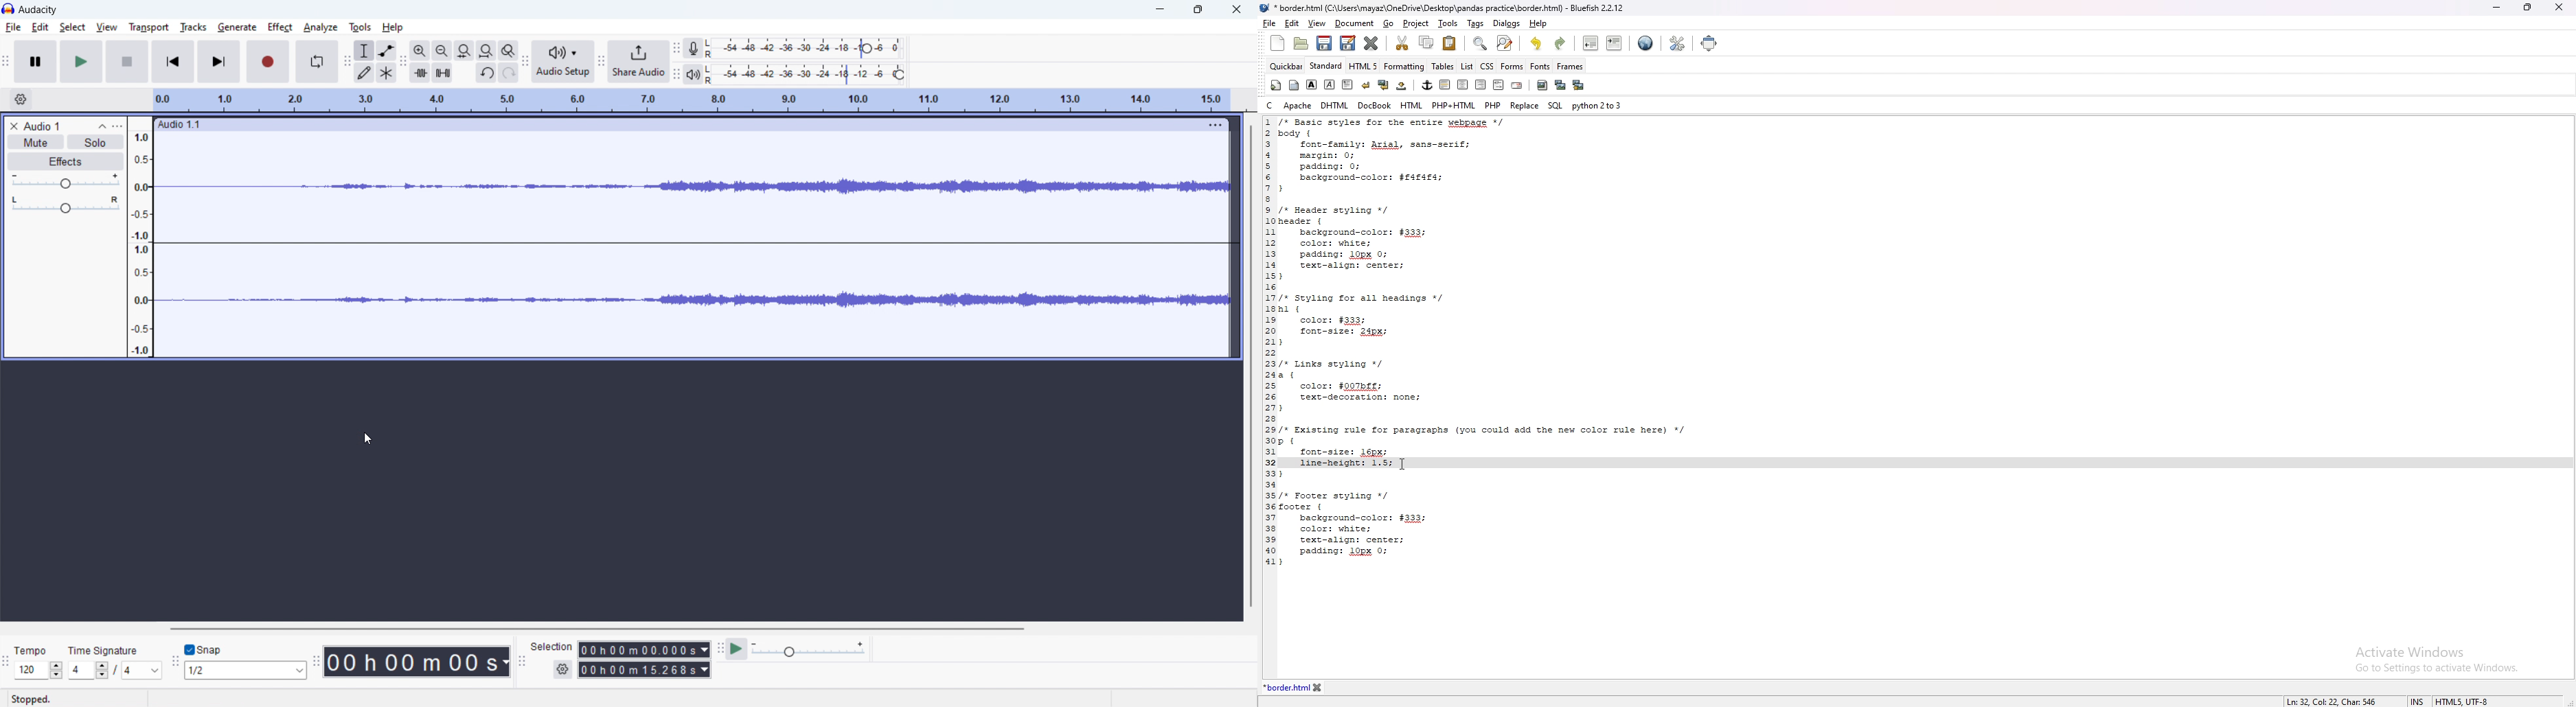 The width and height of the screenshot is (2576, 728). I want to click on Activate Windows Go to Settings to activate Windows, so click(2434, 662).